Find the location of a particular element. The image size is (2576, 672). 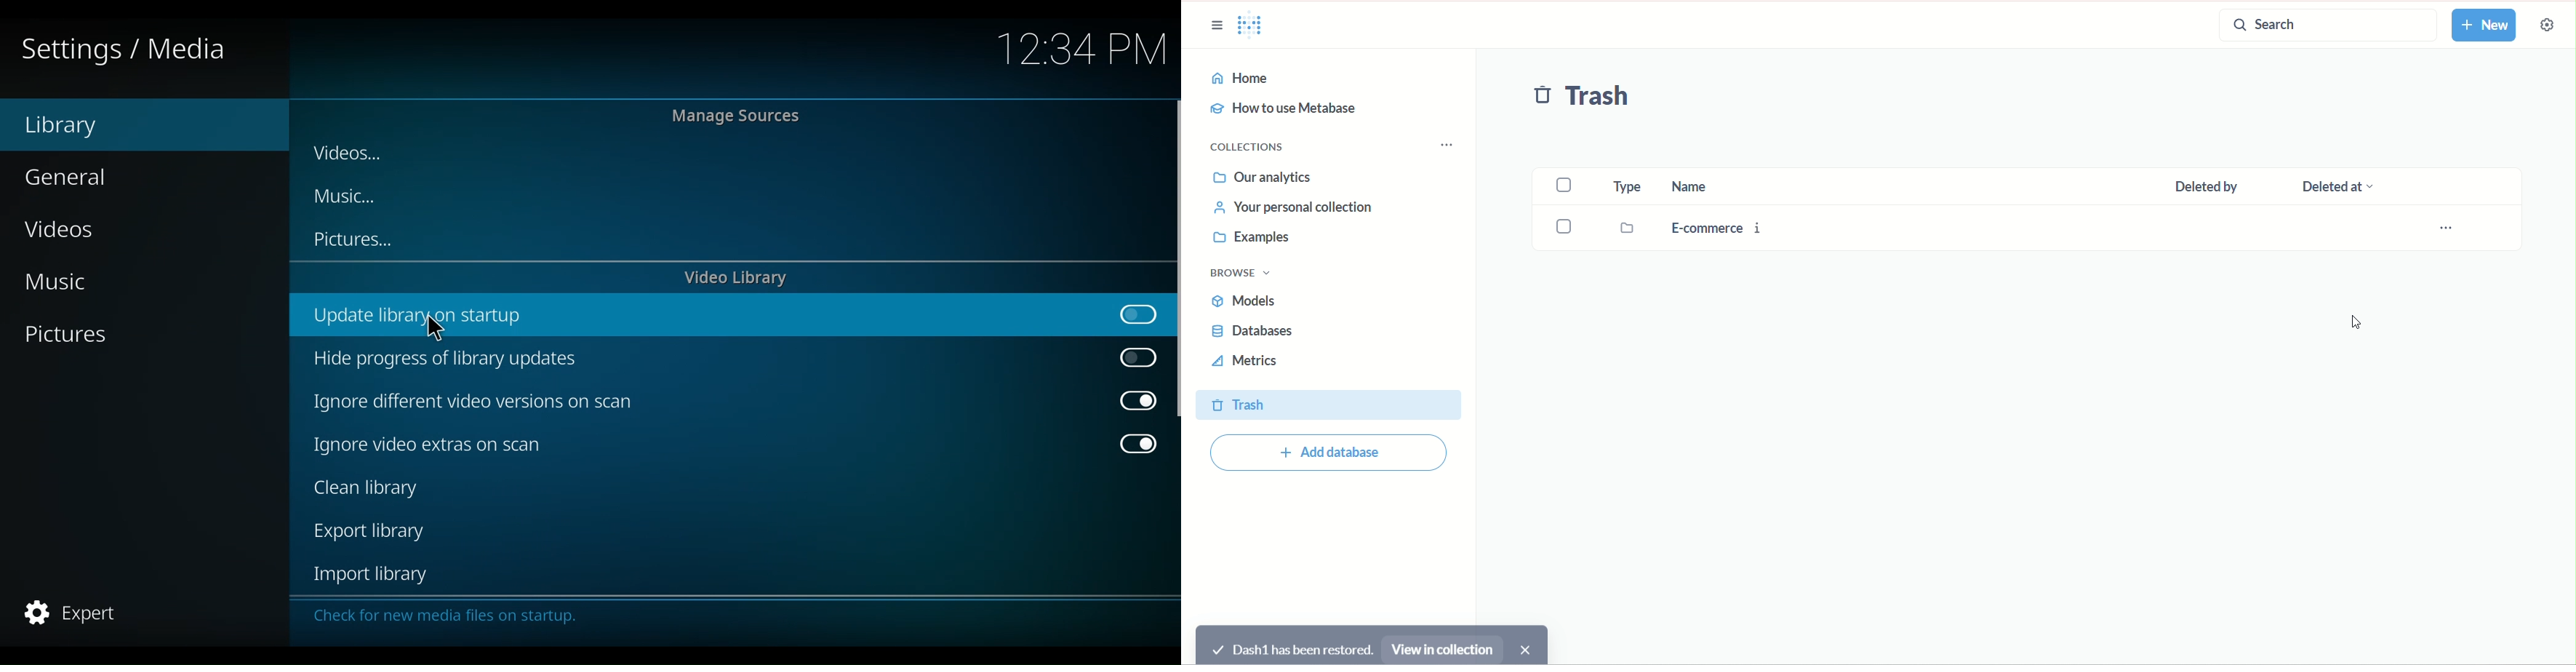

Settings/Media is located at coordinates (120, 52).